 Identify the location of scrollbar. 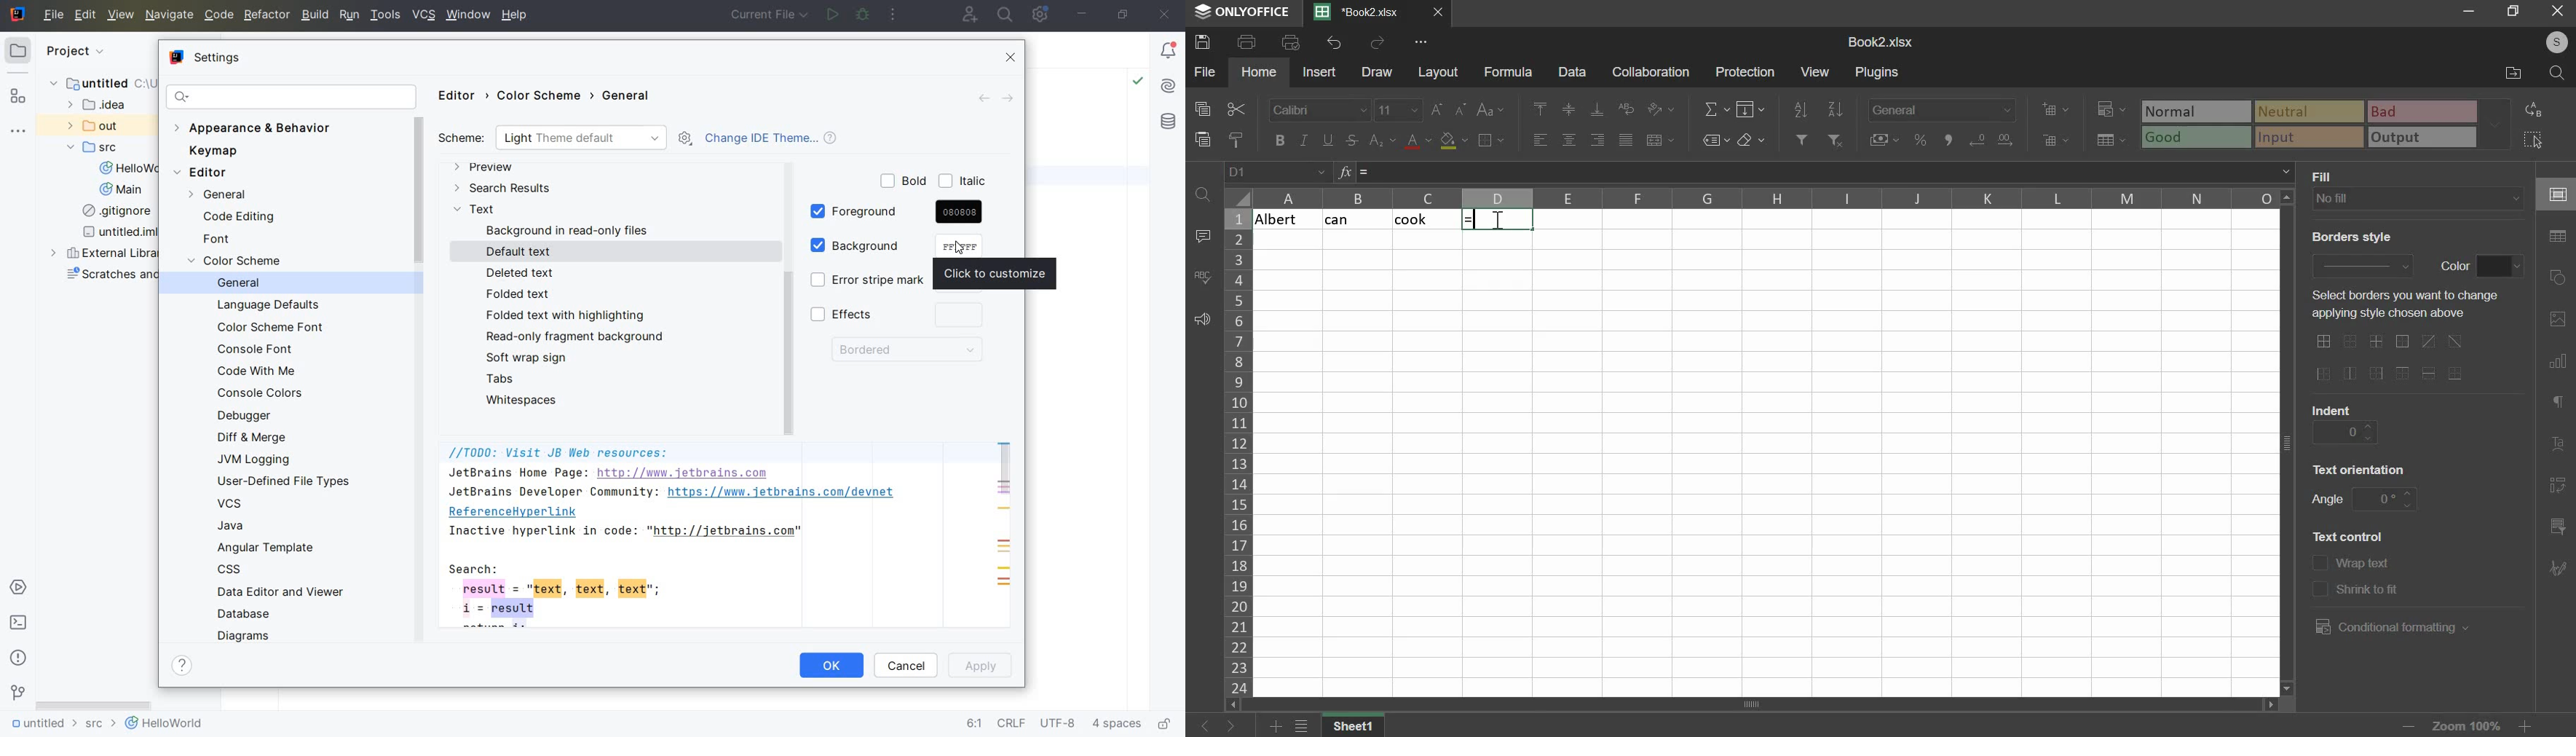
(94, 702).